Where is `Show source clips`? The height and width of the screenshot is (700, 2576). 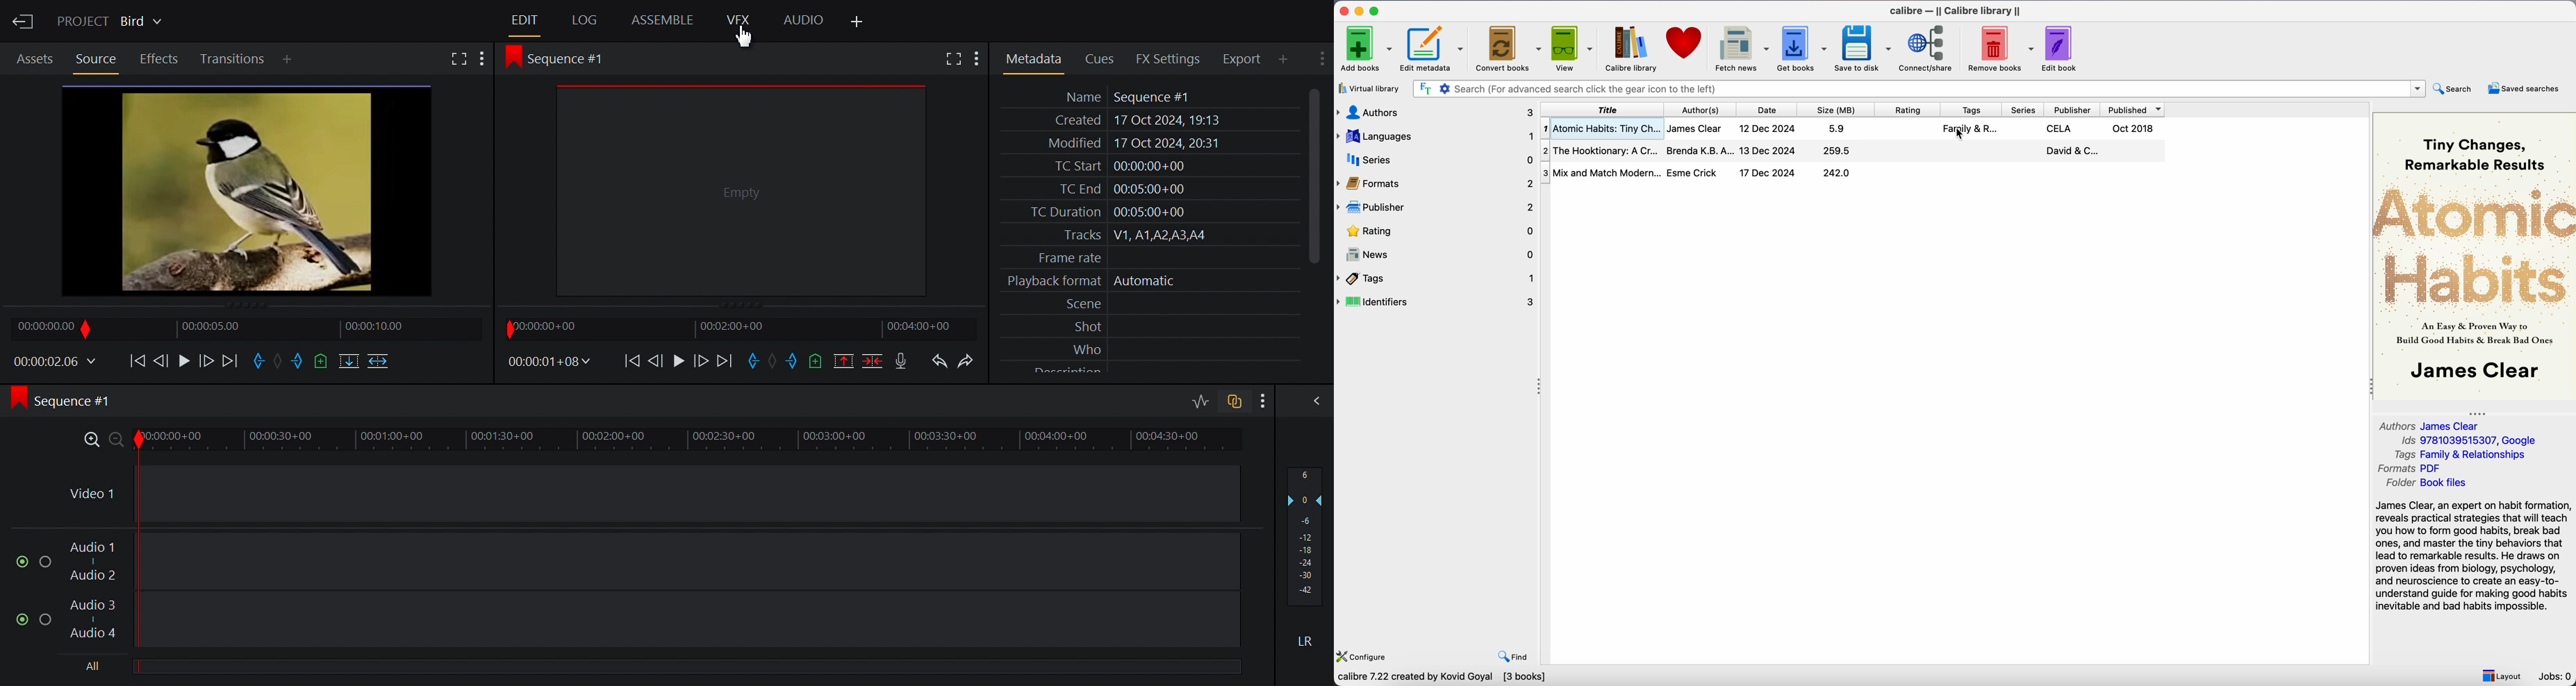 Show source clips is located at coordinates (245, 190).